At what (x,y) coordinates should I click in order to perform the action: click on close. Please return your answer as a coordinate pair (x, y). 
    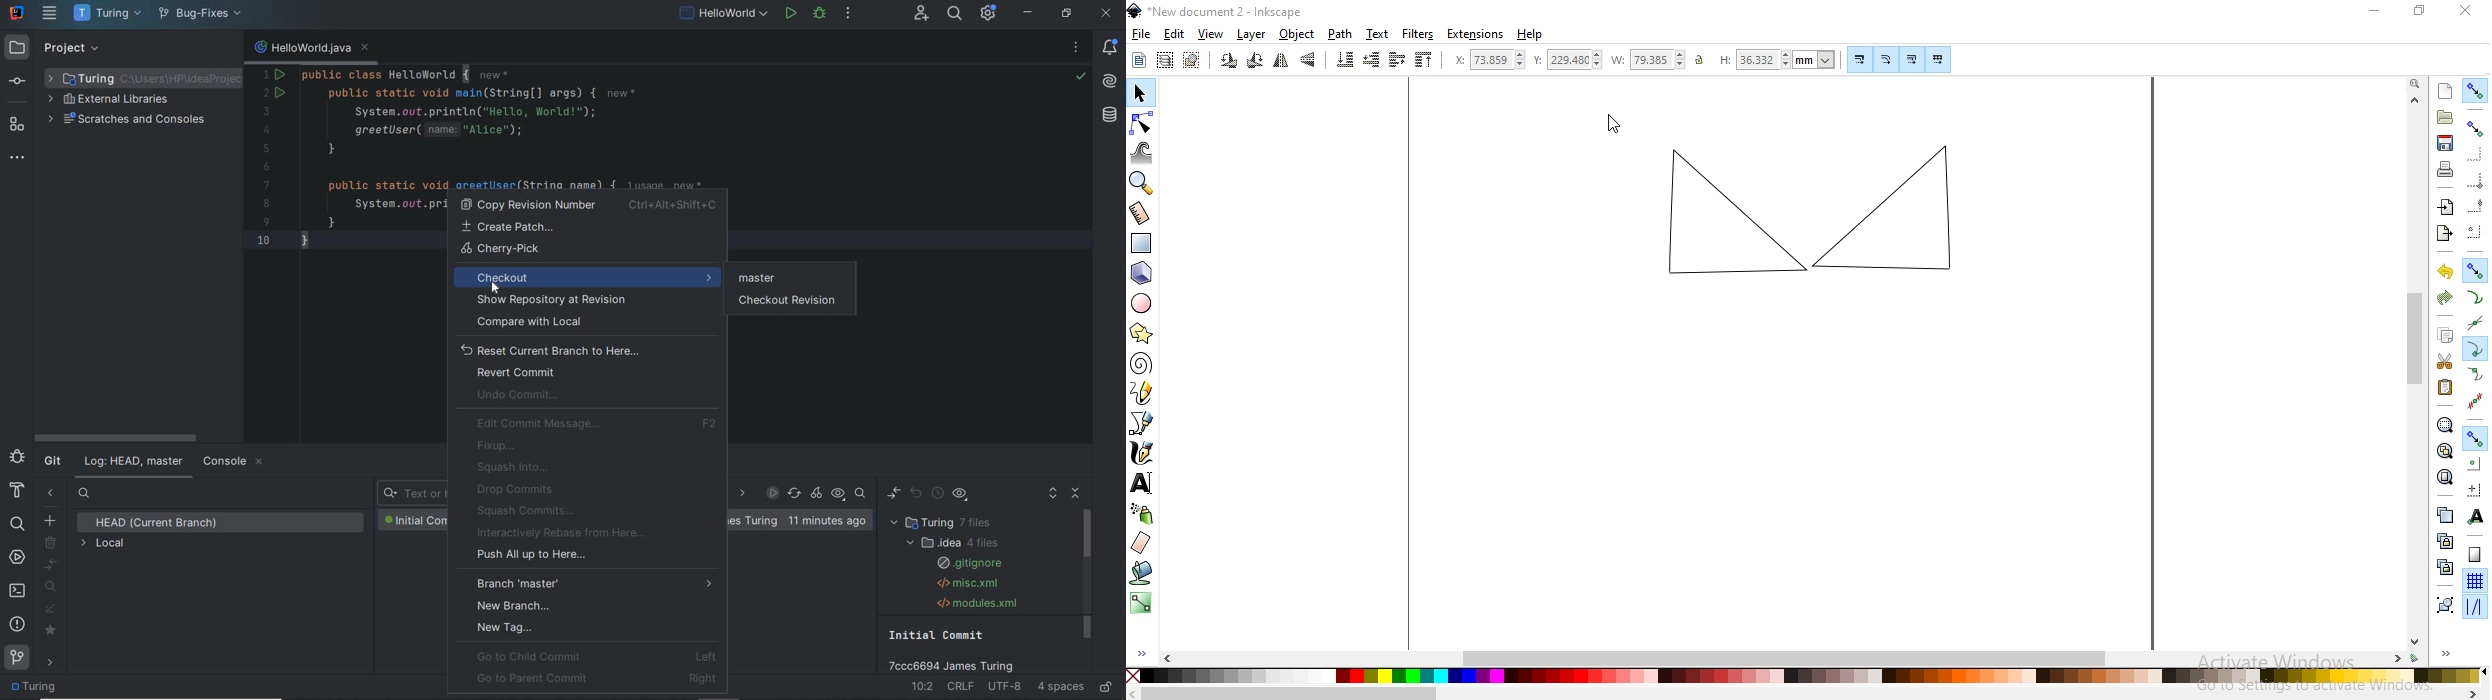
    Looking at the image, I should click on (1106, 14).